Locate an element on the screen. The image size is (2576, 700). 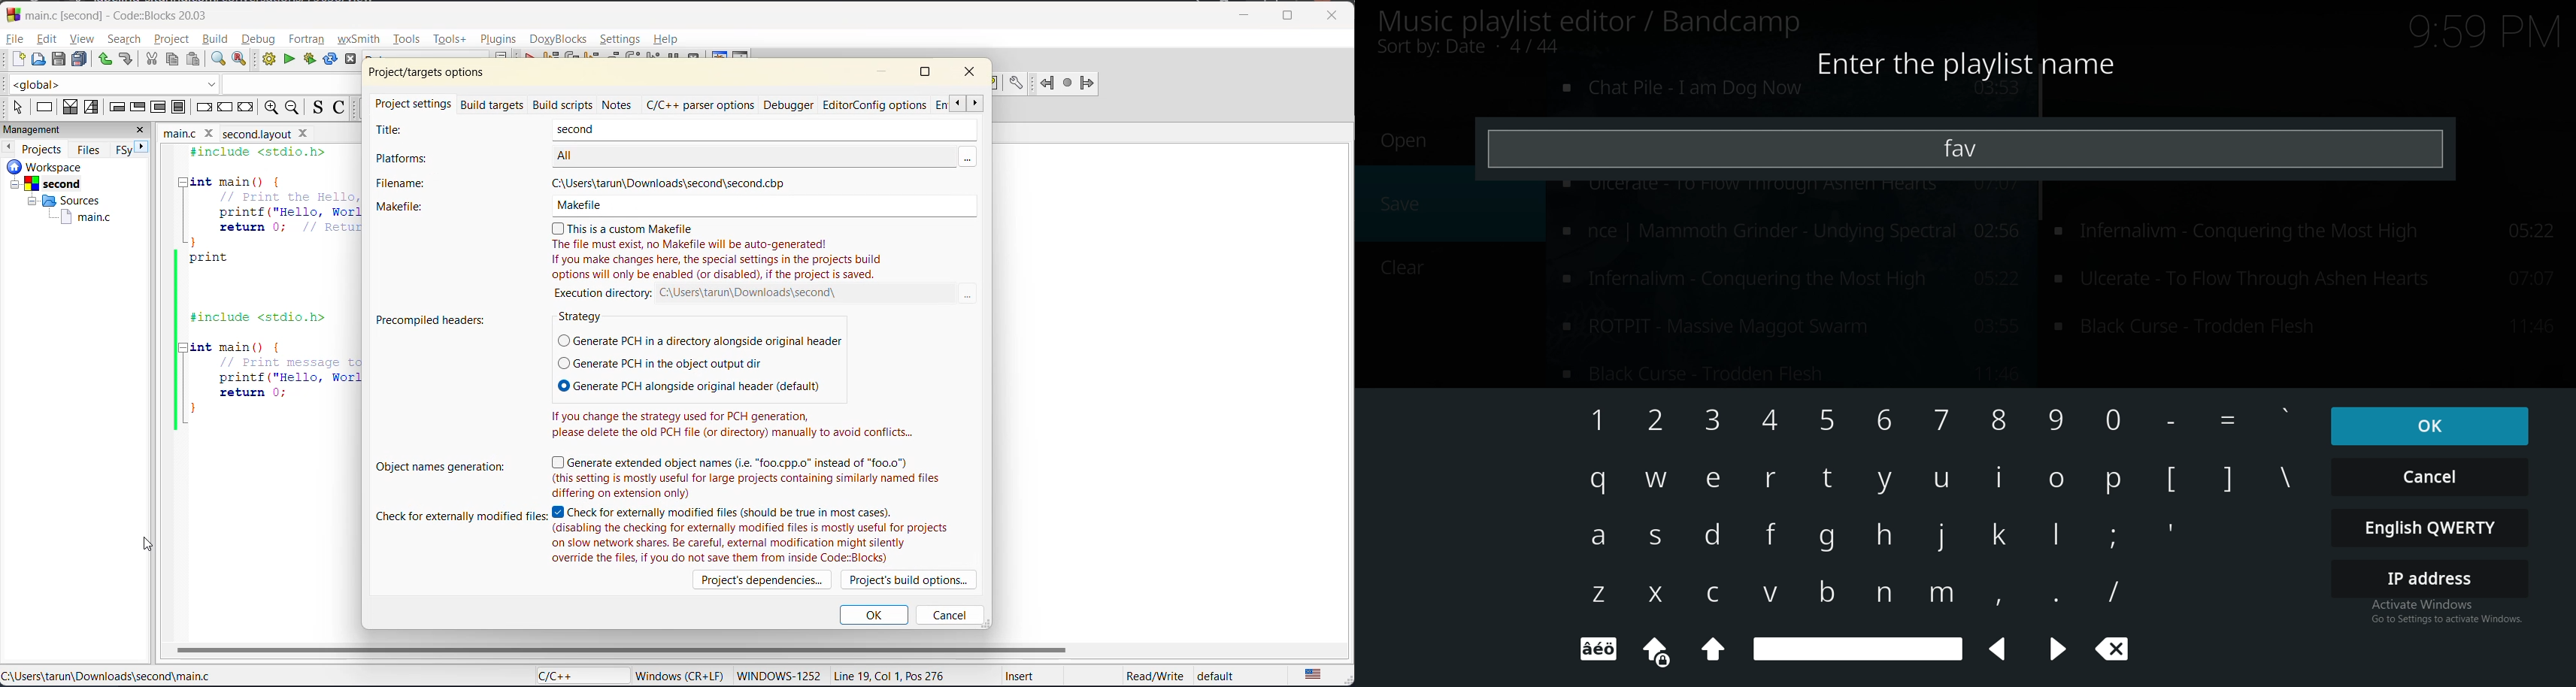
keyboard input is located at coordinates (2229, 476).